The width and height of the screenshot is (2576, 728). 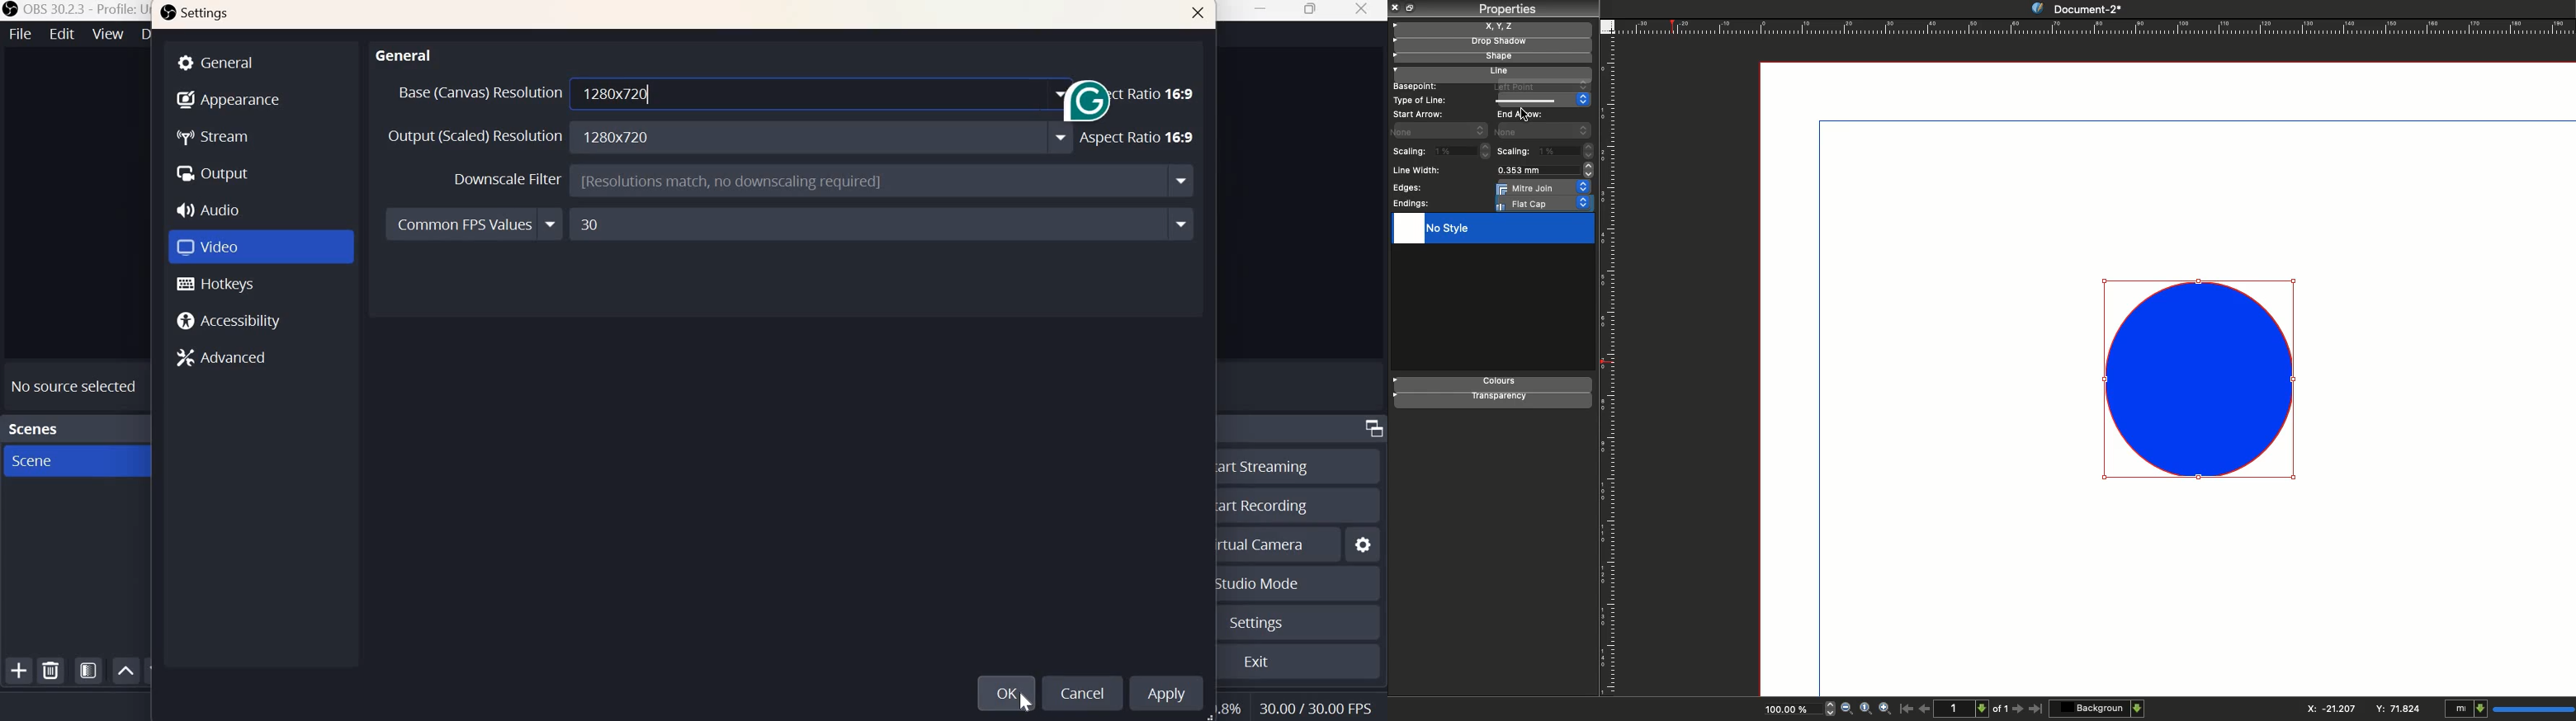 What do you see at coordinates (1266, 543) in the screenshot?
I see `Start virtual camera` at bounding box center [1266, 543].